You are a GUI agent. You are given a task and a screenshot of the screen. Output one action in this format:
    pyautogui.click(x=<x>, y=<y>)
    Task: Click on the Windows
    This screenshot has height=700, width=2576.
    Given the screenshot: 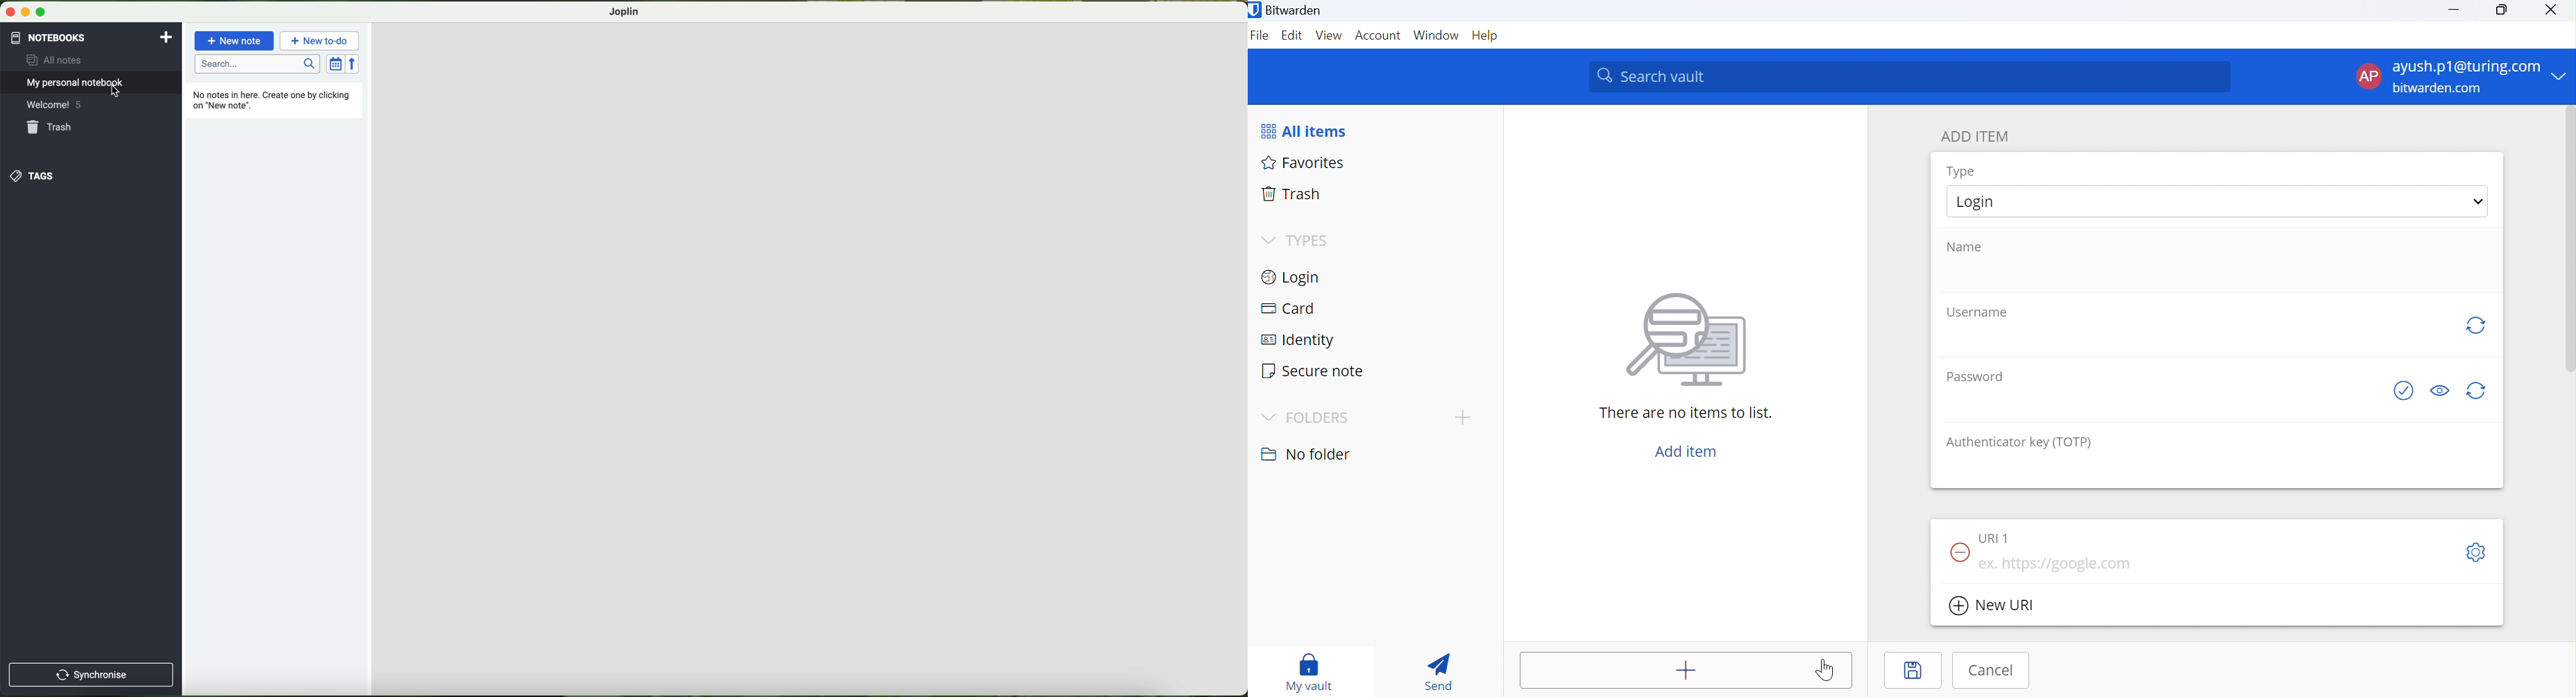 What is the action you would take?
    pyautogui.click(x=1437, y=37)
    